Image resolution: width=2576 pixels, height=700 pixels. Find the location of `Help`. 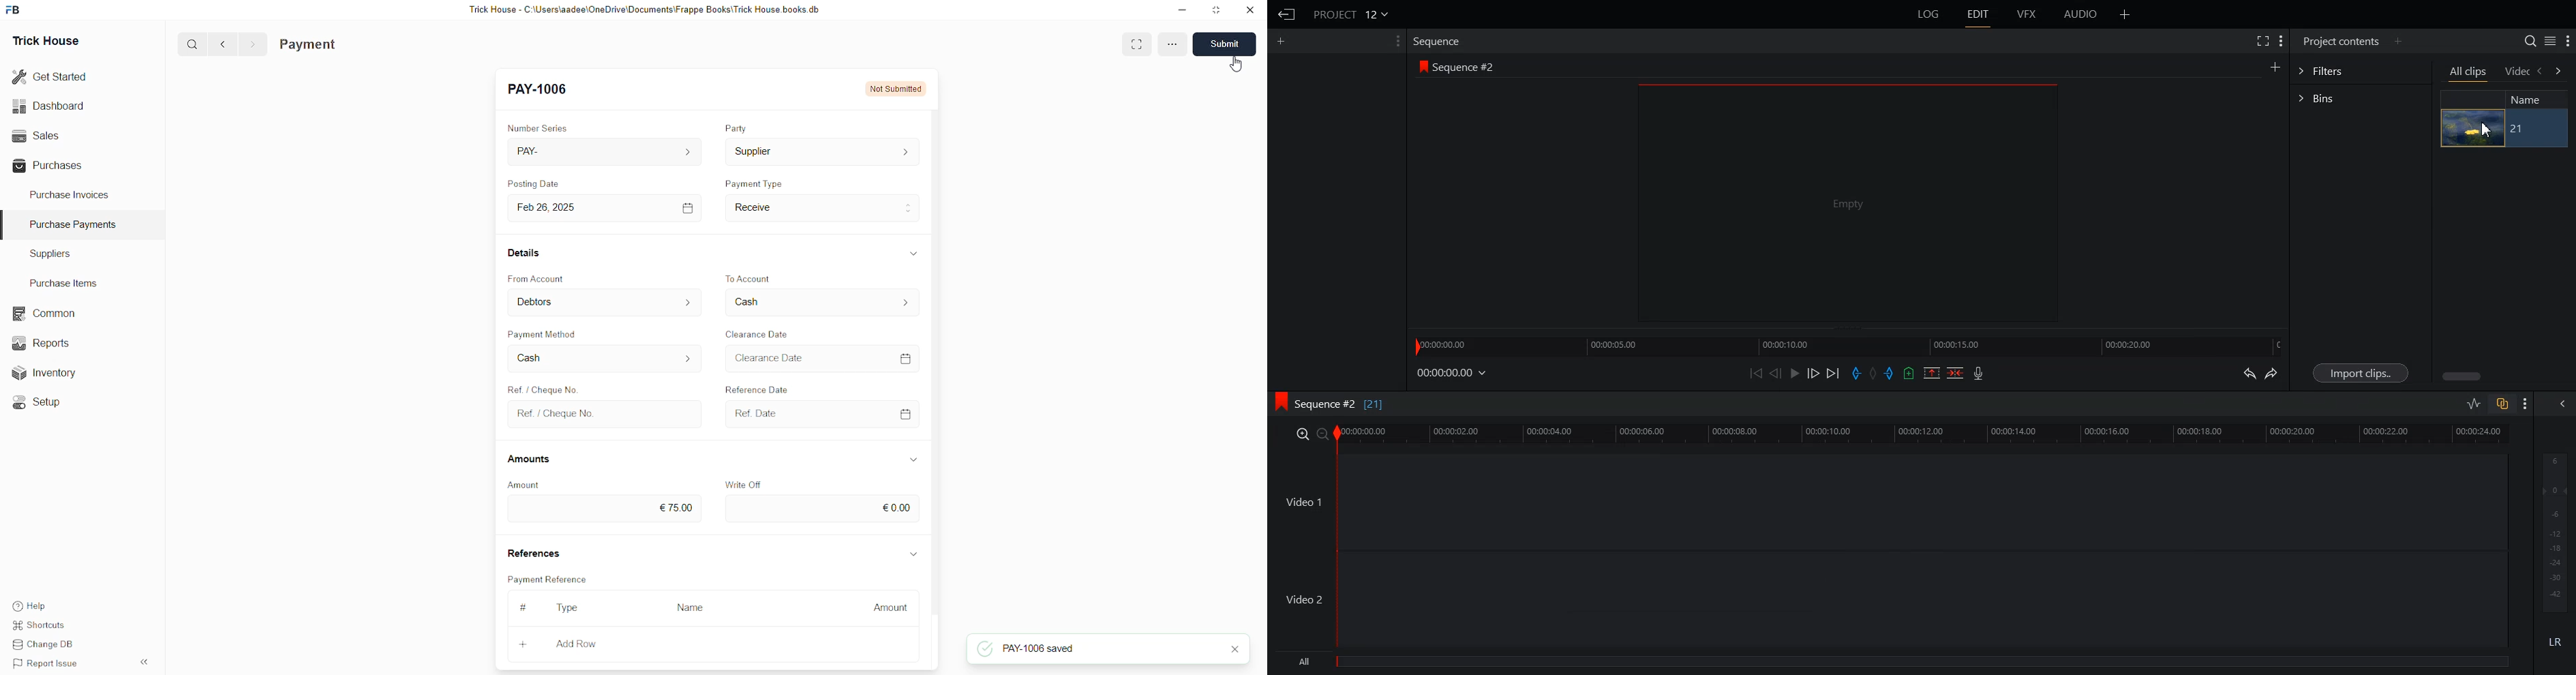

Help is located at coordinates (29, 606).